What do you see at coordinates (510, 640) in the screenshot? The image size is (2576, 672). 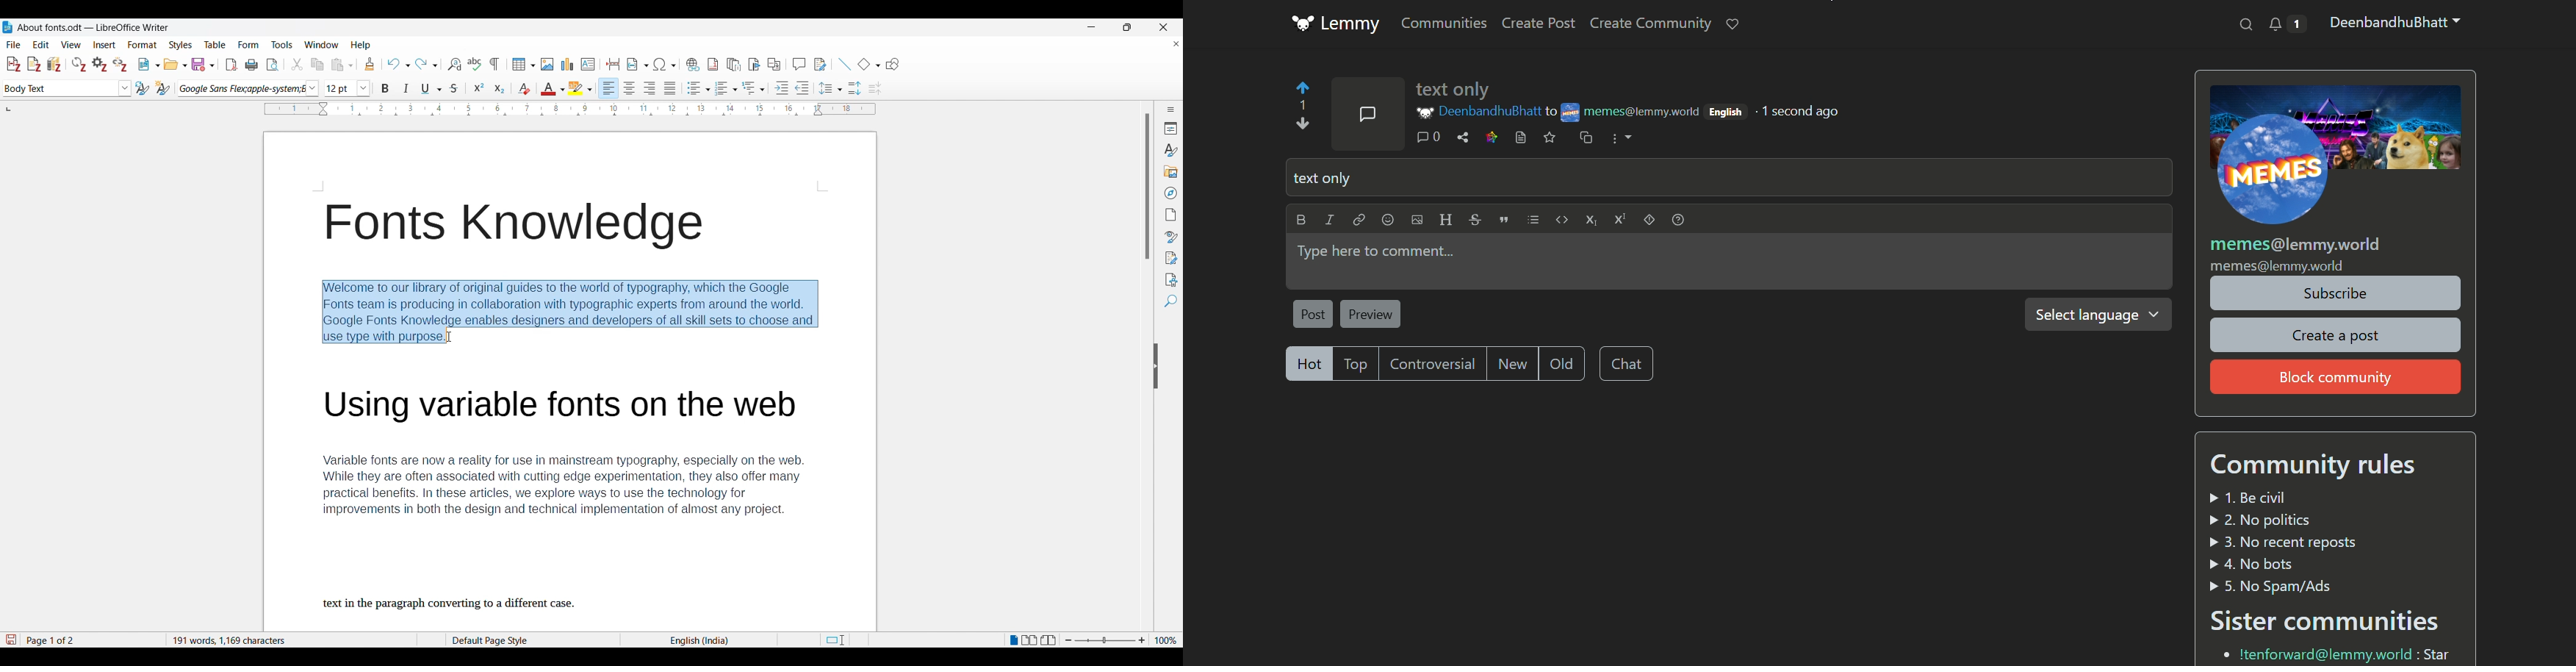 I see `Page style` at bounding box center [510, 640].